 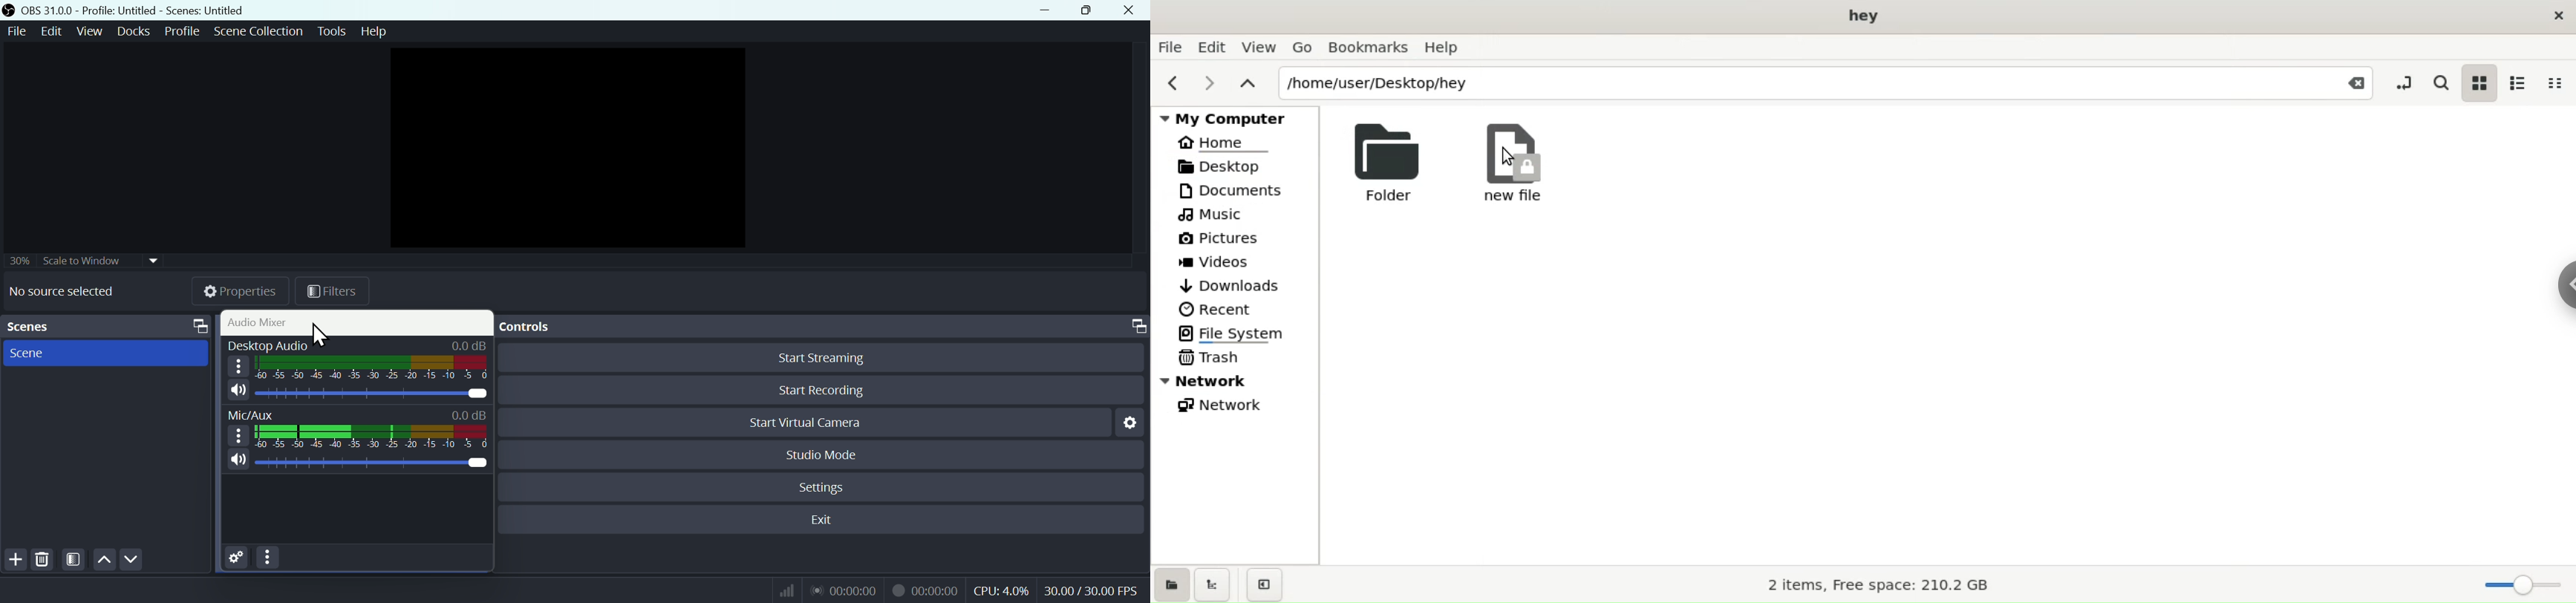 I want to click on Mic/Aux bar, so click(x=372, y=435).